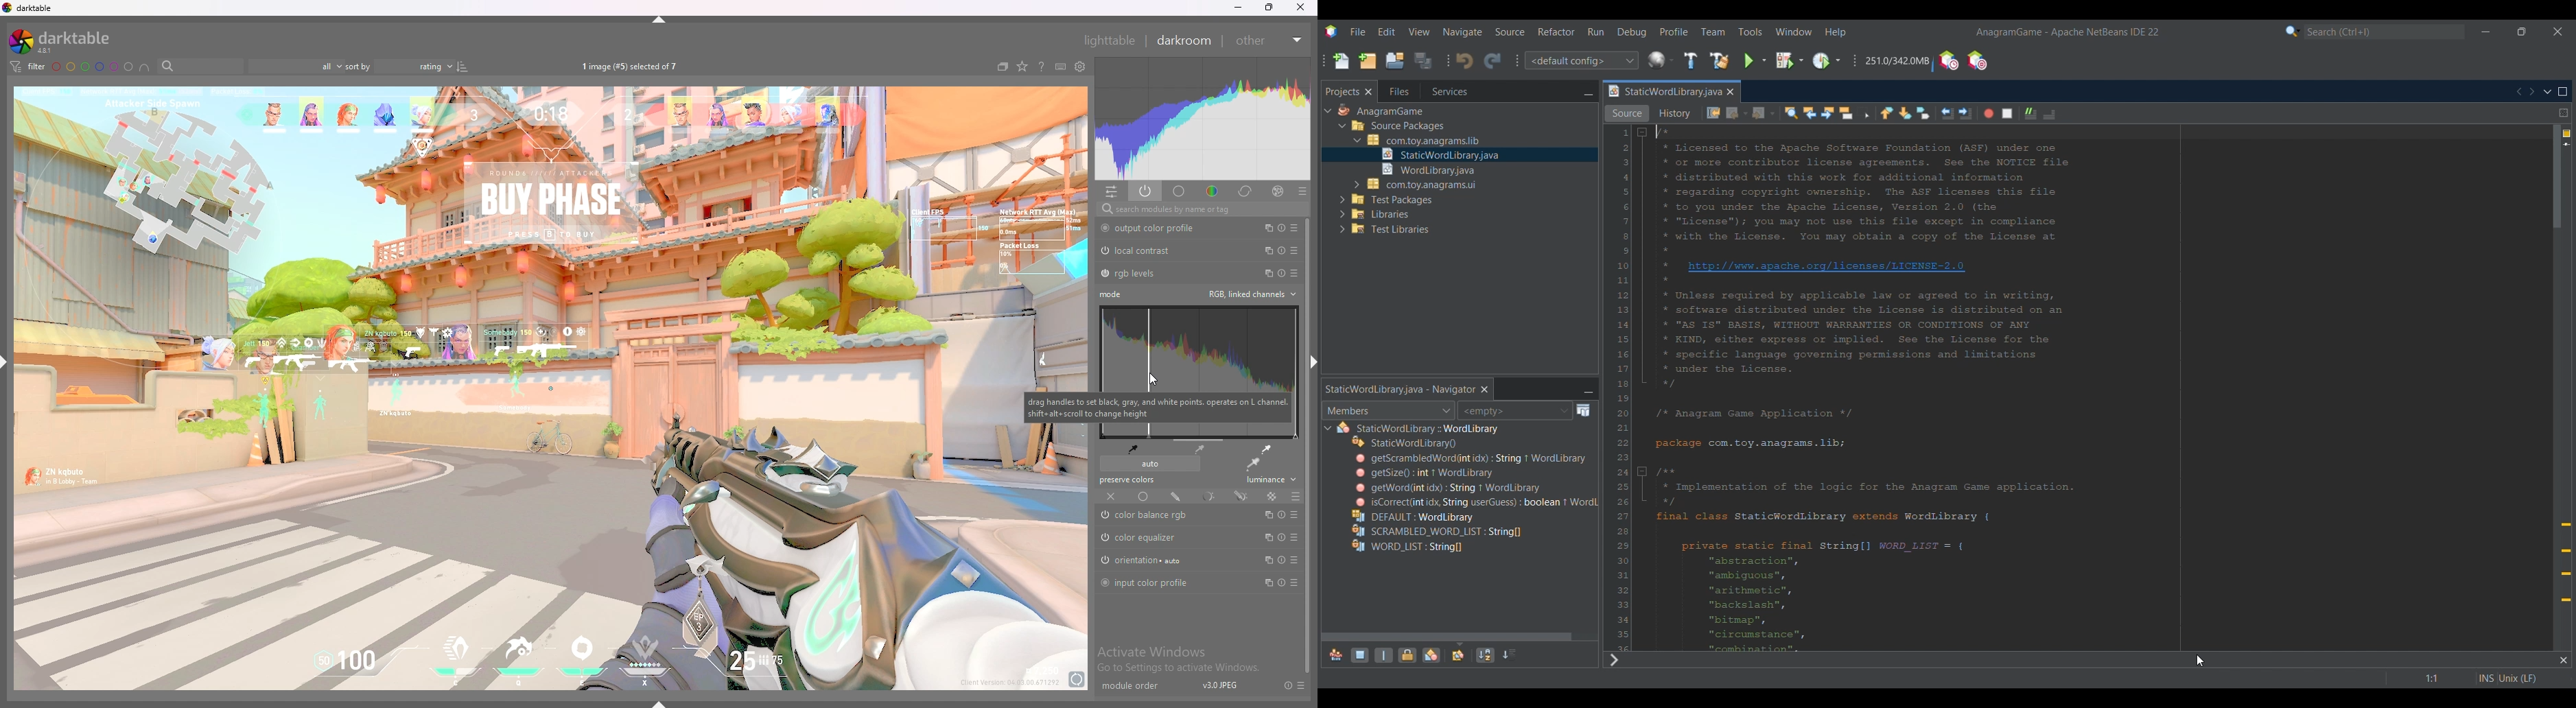 Image resolution: width=2576 pixels, height=728 pixels. What do you see at coordinates (1158, 408) in the screenshot?
I see `description` at bounding box center [1158, 408].